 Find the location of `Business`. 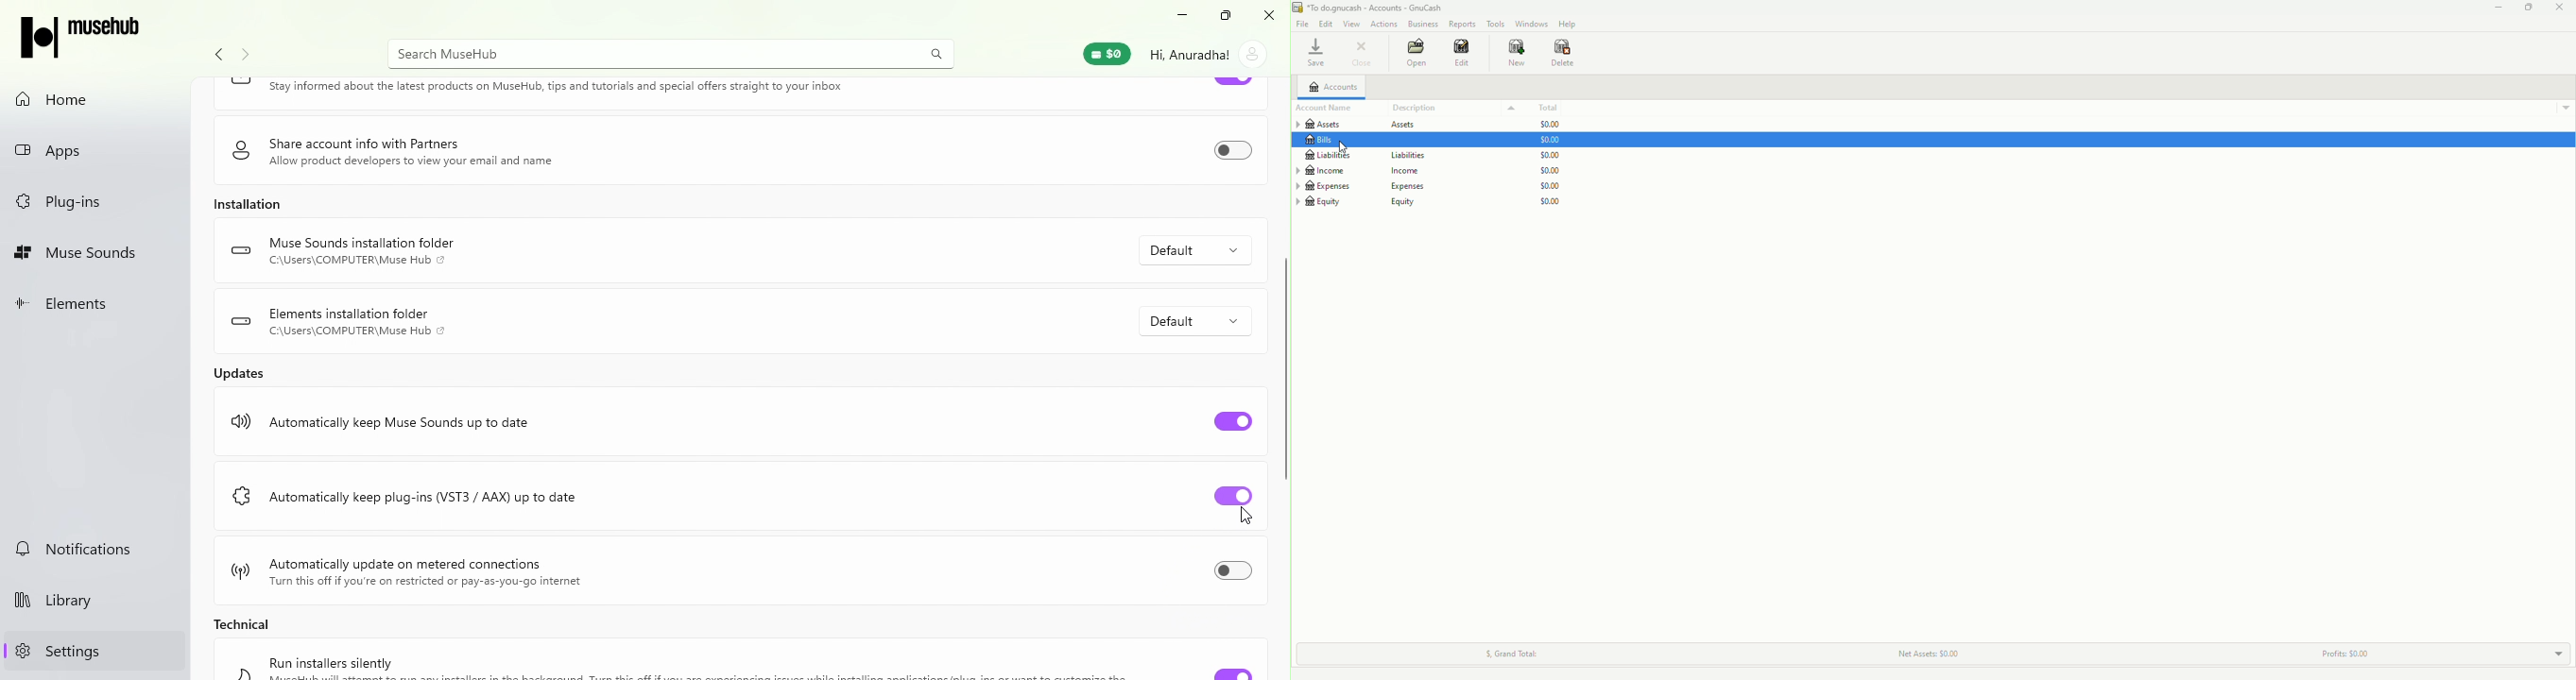

Business is located at coordinates (1423, 24).